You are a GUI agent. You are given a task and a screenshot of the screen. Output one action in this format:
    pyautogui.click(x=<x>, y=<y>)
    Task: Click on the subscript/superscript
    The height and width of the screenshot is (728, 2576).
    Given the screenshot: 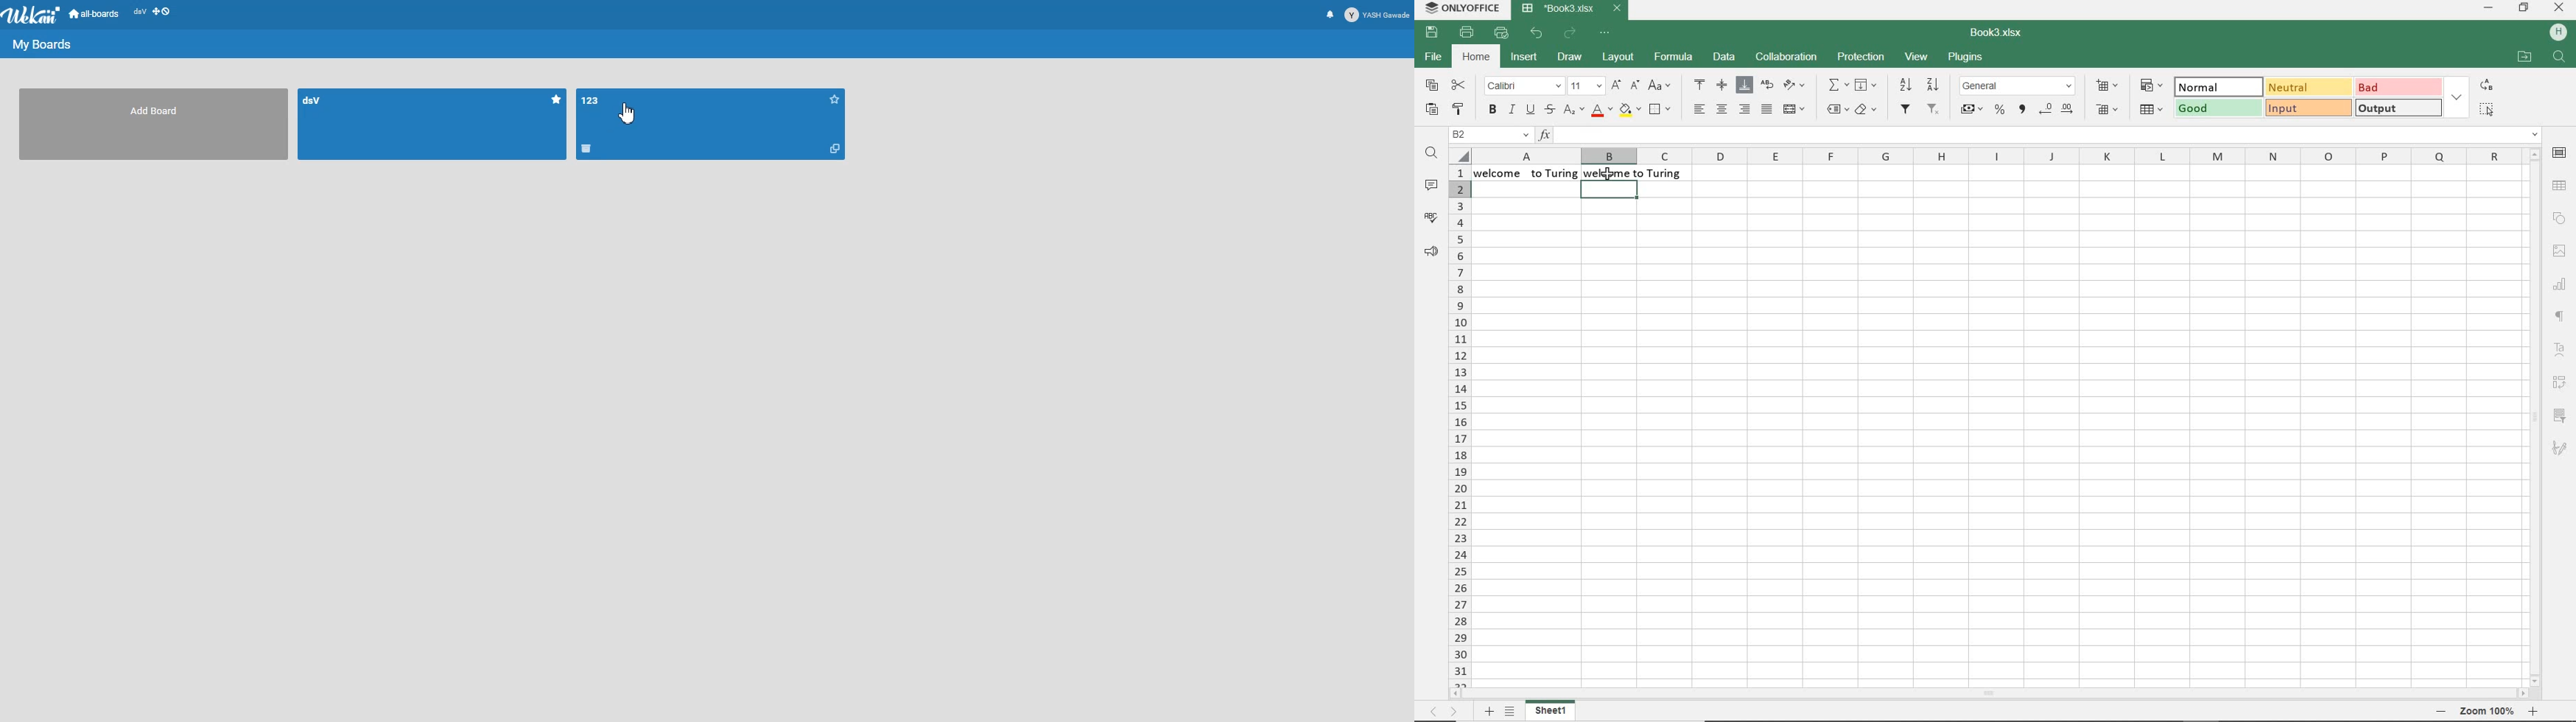 What is the action you would take?
    pyautogui.click(x=1573, y=109)
    